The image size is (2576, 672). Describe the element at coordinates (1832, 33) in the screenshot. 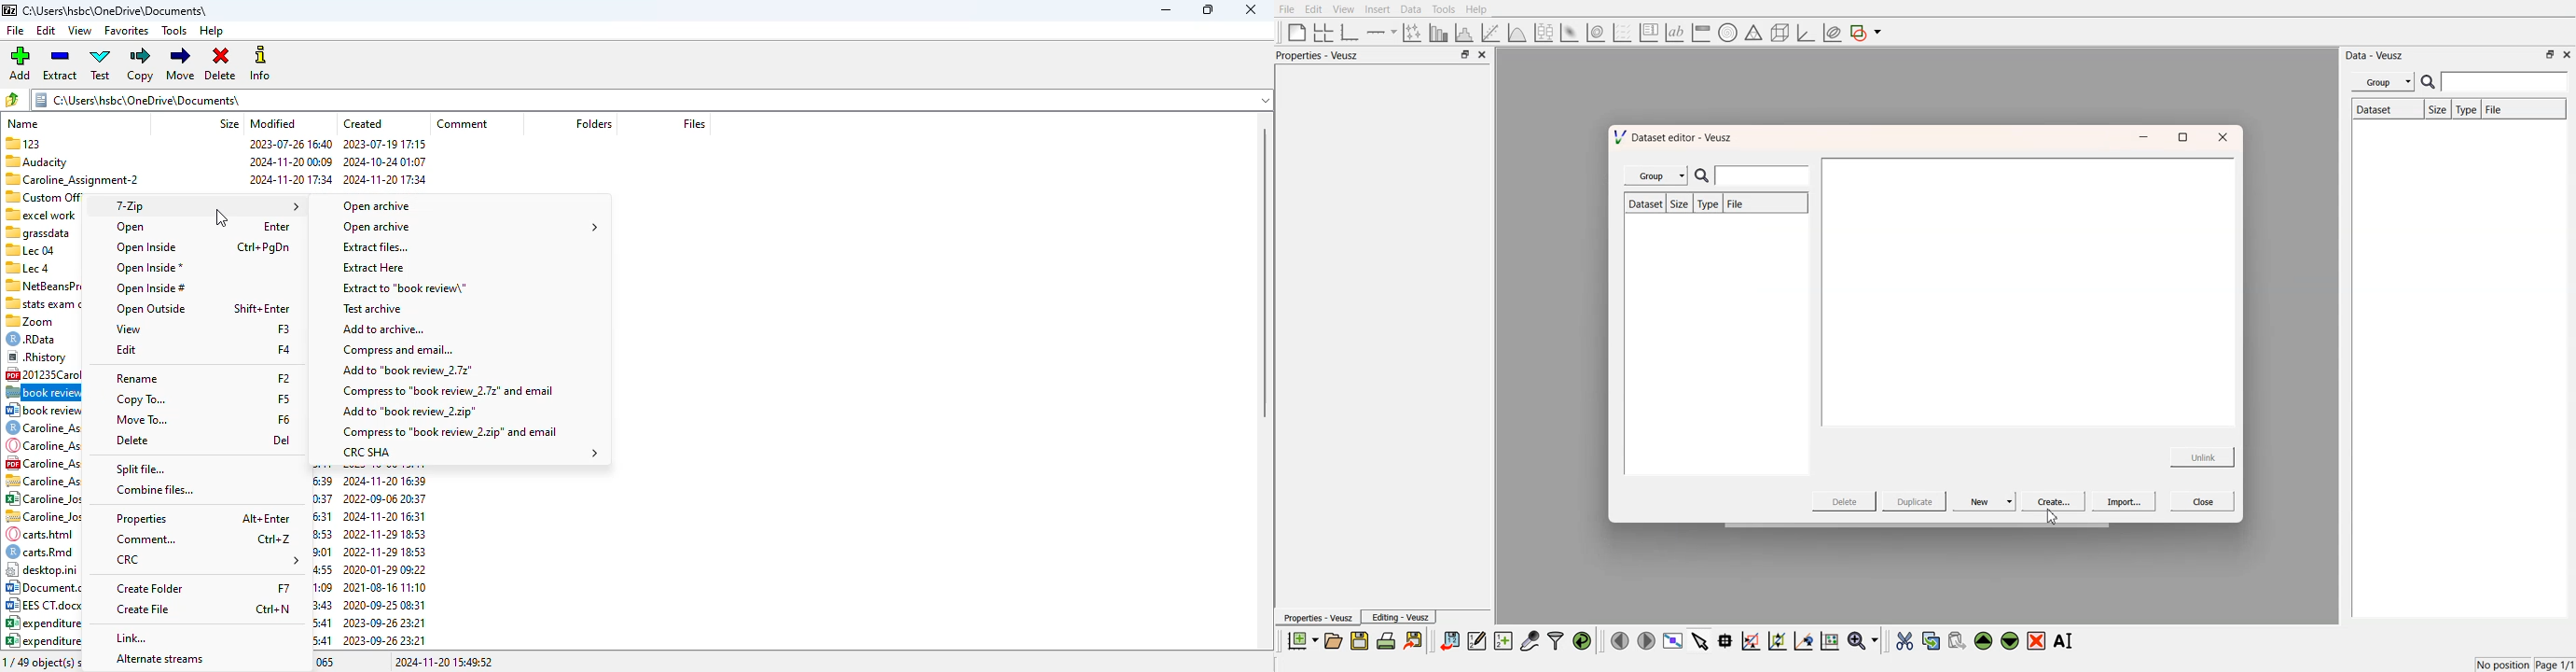

I see `plot covariance ellipses` at that location.